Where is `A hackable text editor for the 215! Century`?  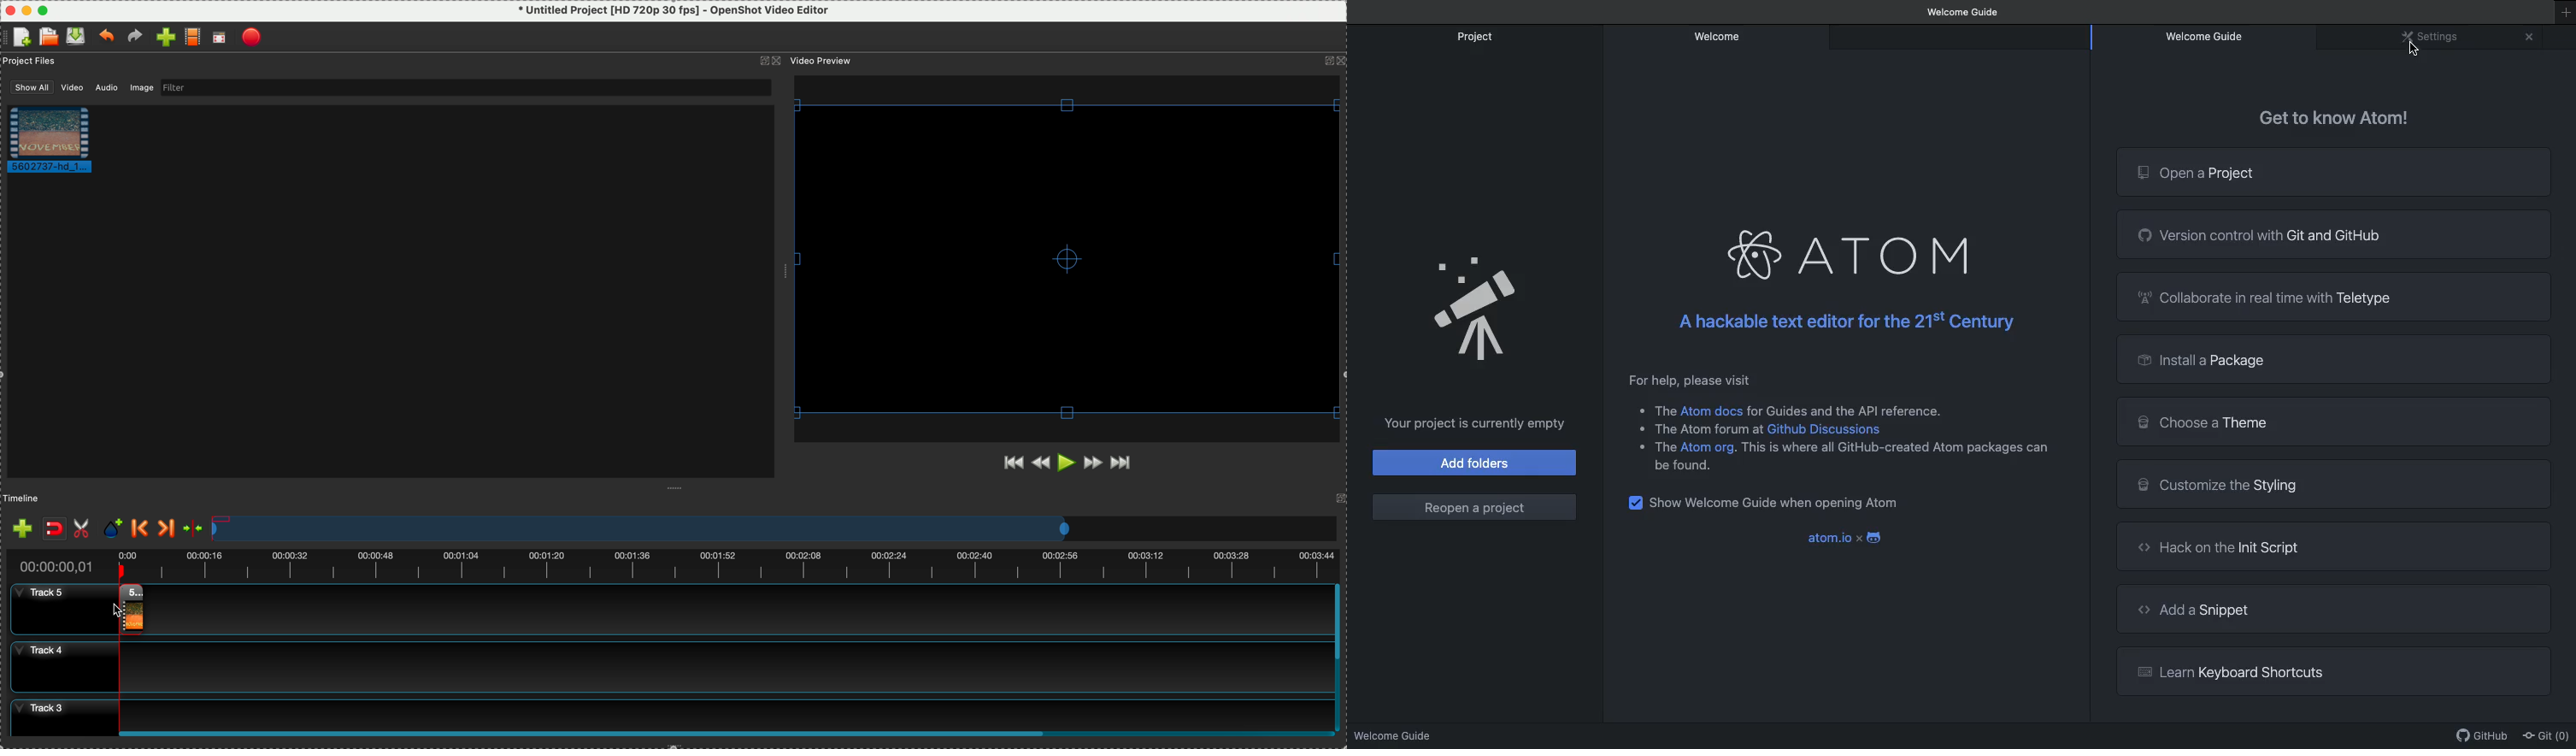
A hackable text editor for the 215! Century is located at coordinates (1843, 323).